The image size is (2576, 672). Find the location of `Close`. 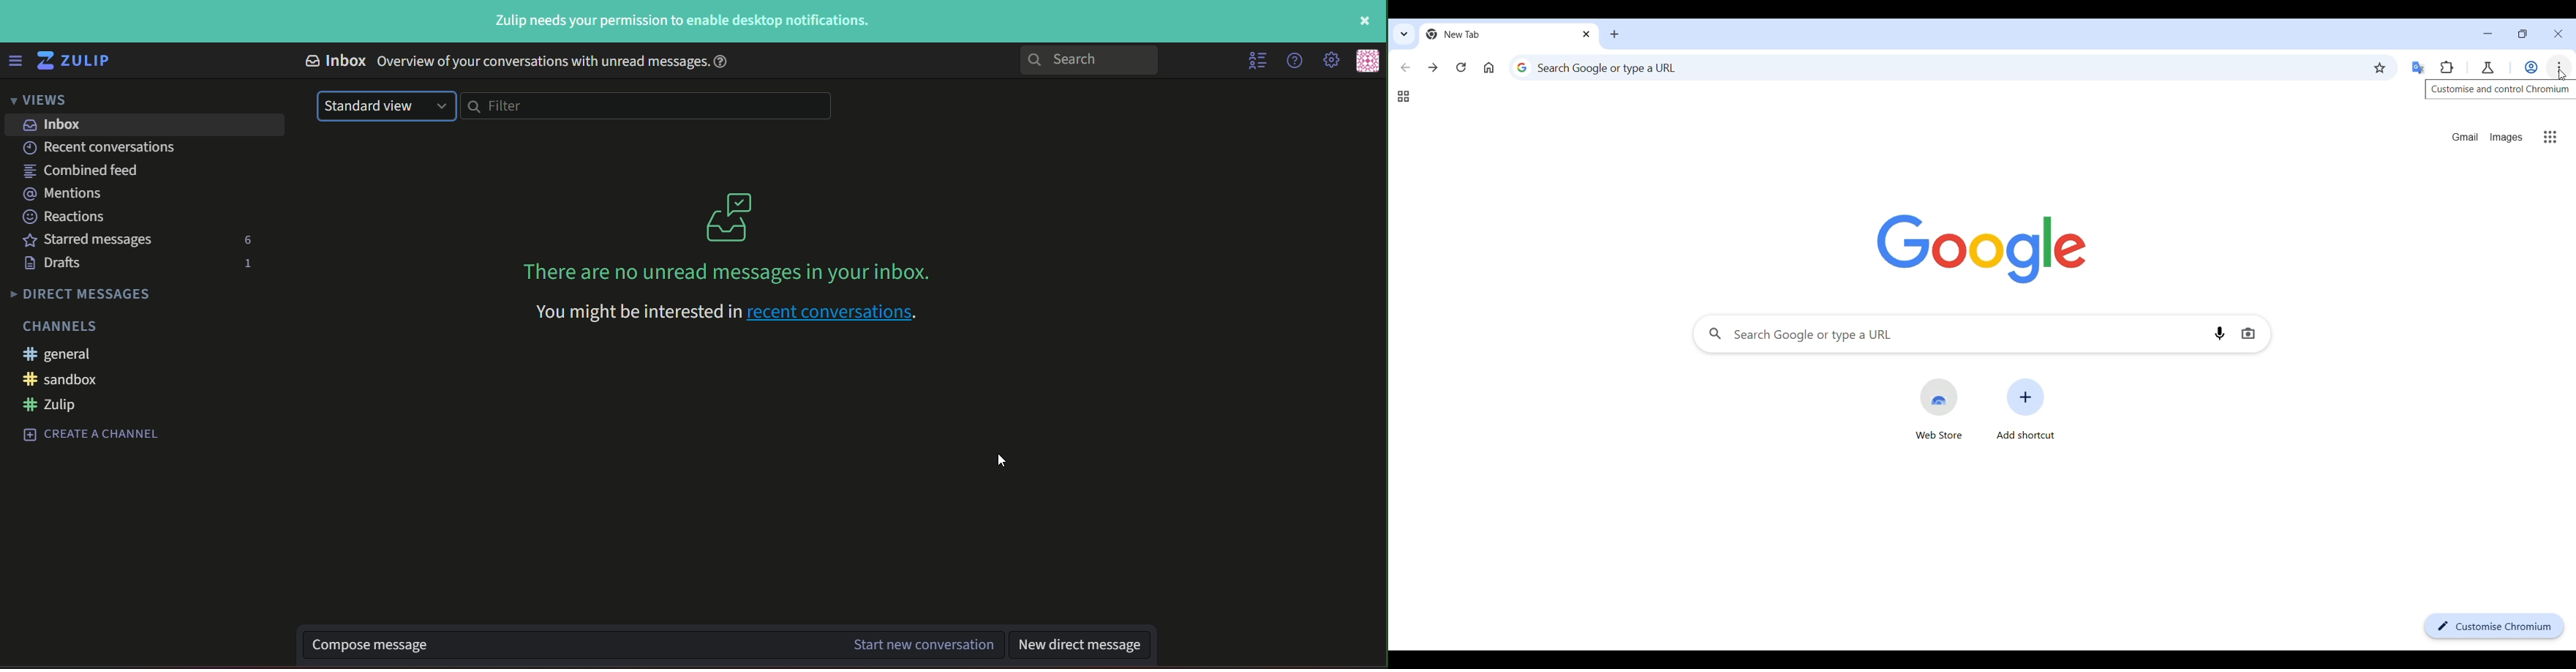

Close is located at coordinates (1357, 20).